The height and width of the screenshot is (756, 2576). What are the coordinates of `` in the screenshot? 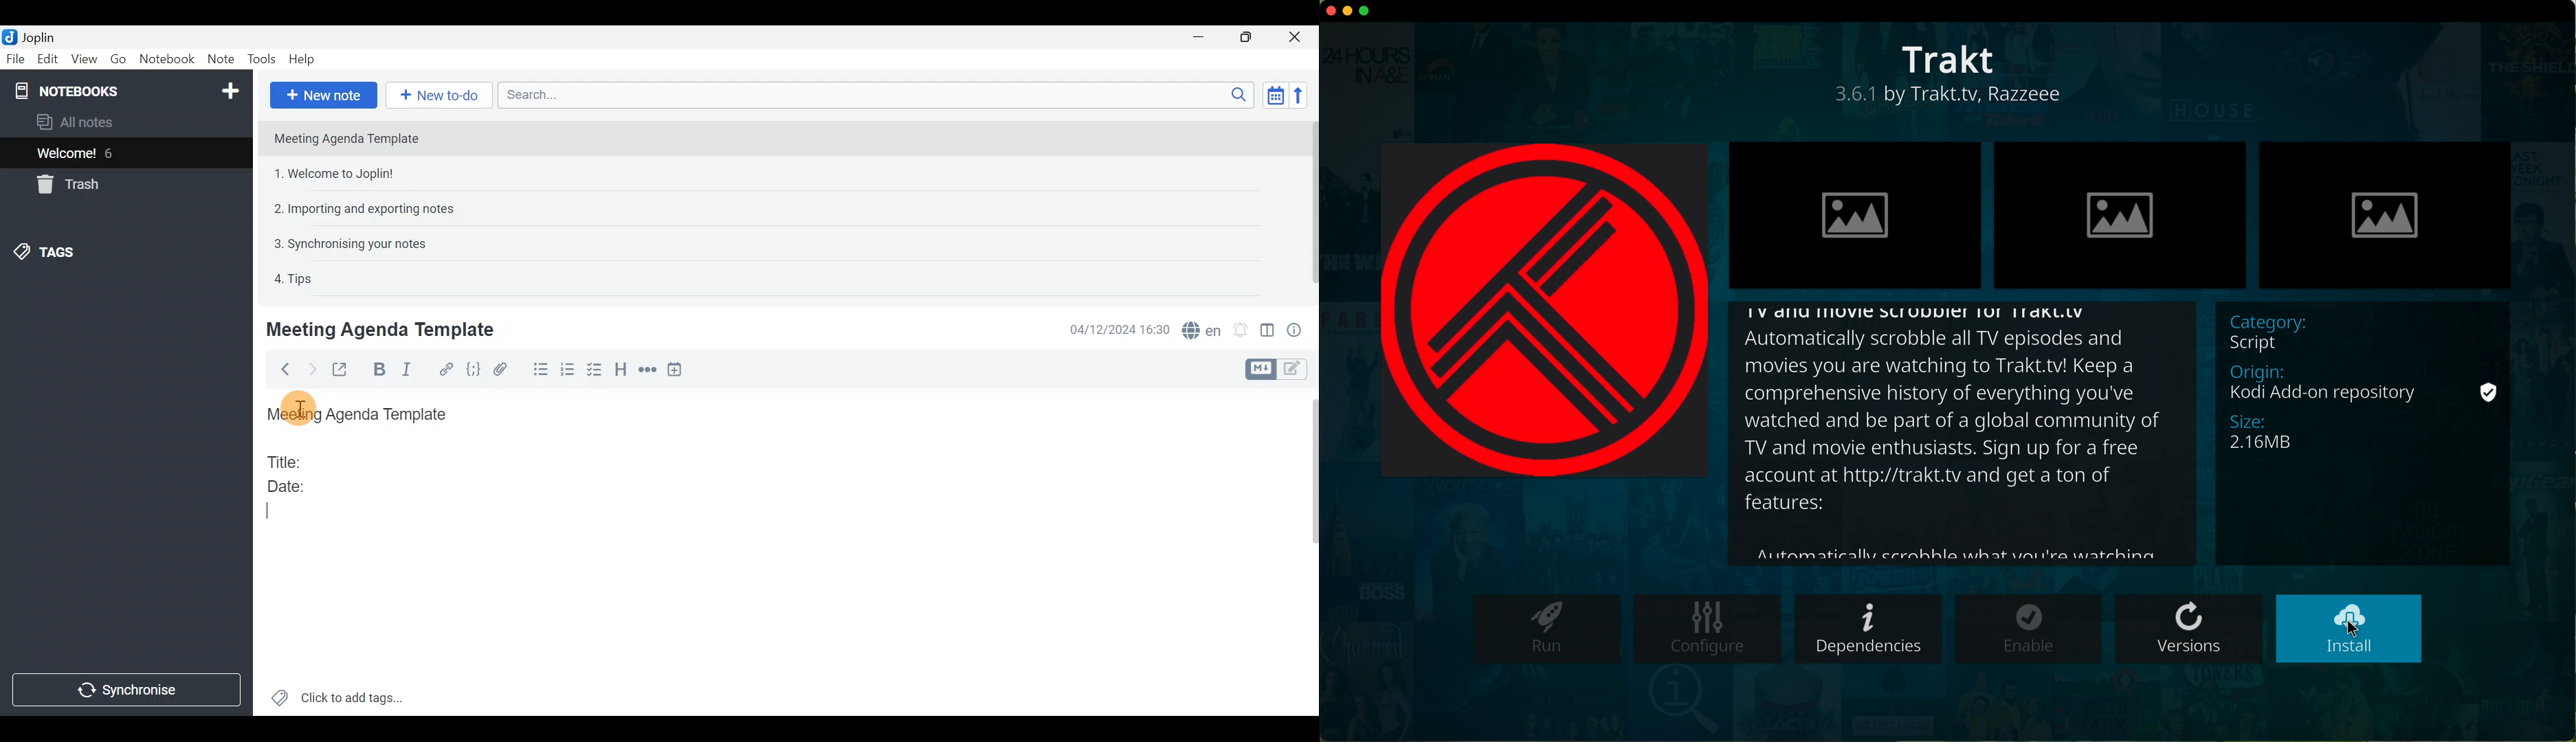 It's located at (300, 407).